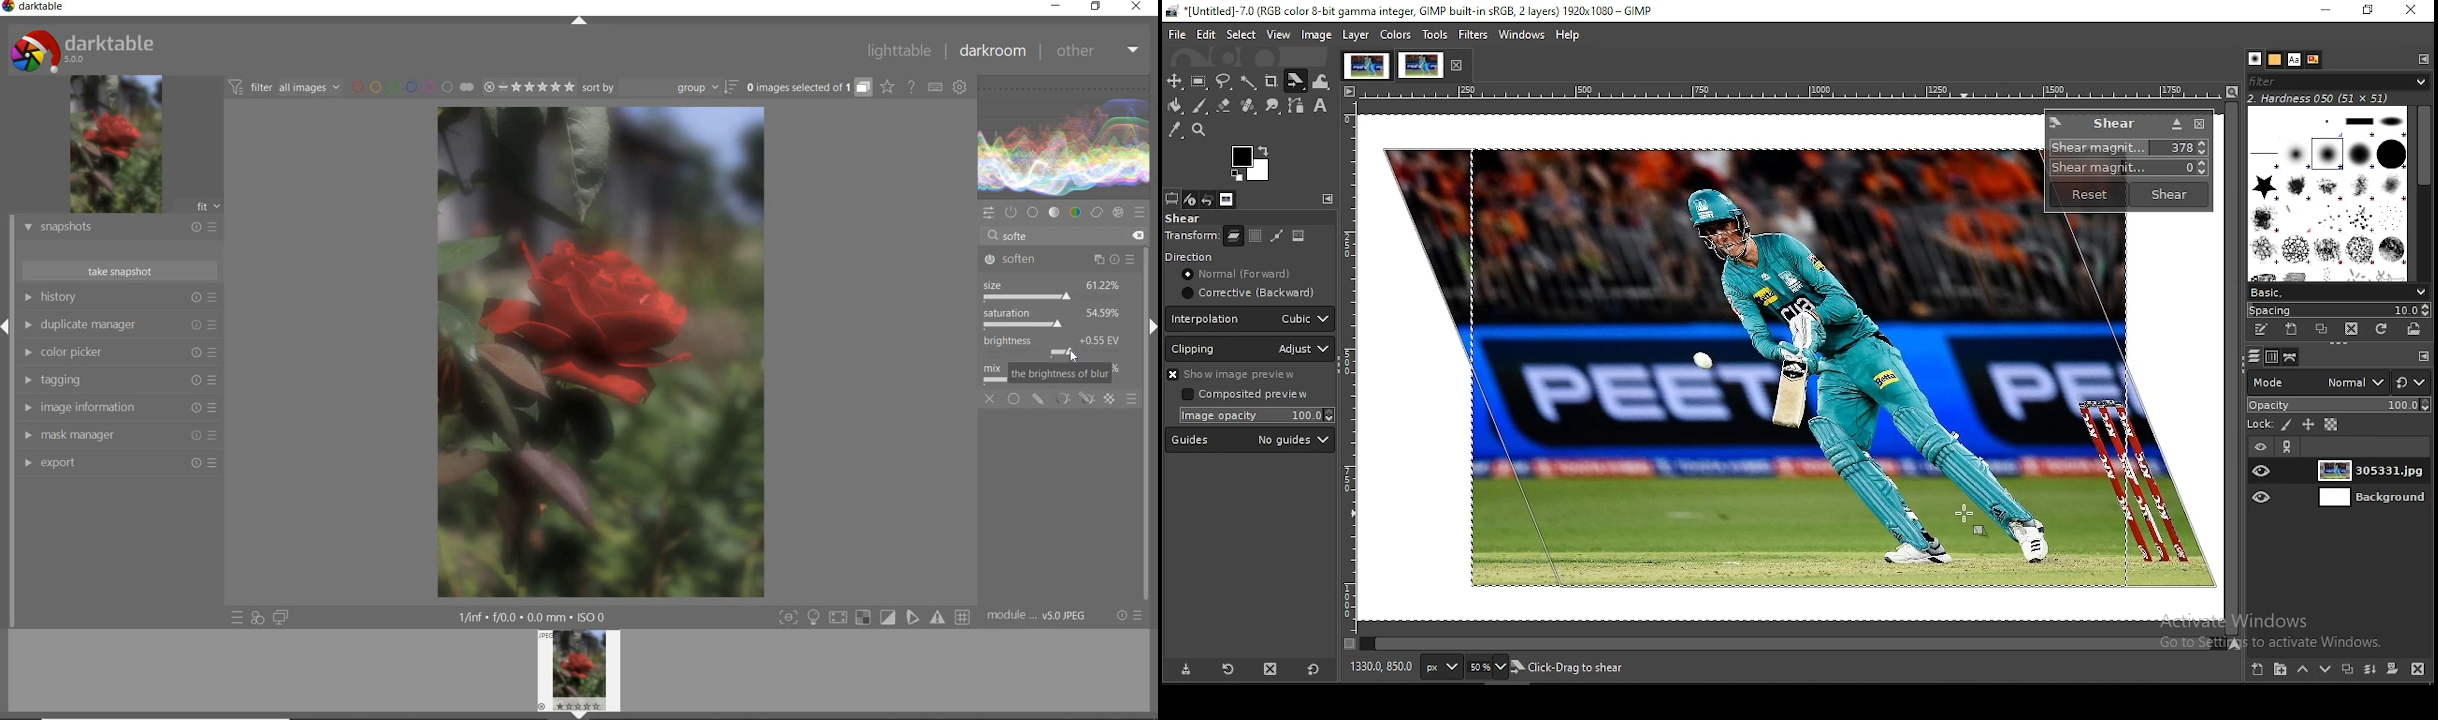  Describe the element at coordinates (1130, 616) in the screenshot. I see `reset or presets and preferences` at that location.